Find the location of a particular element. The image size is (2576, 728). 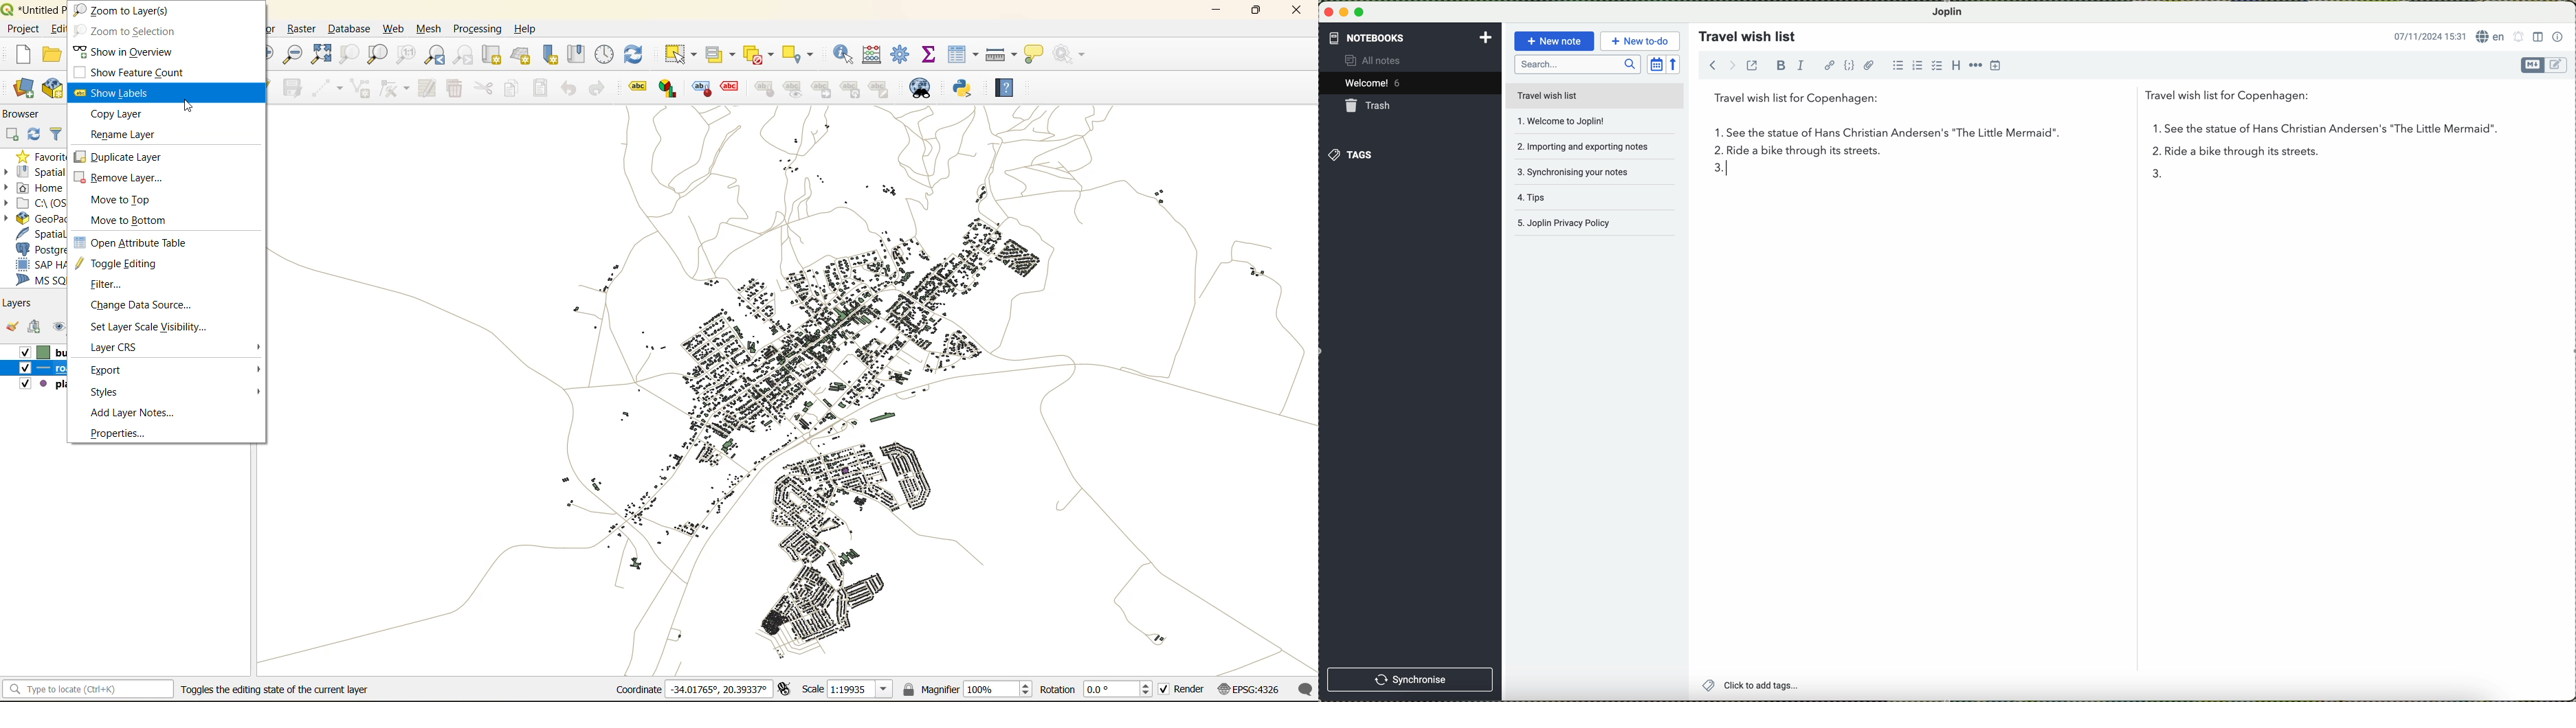

select is located at coordinates (680, 55).